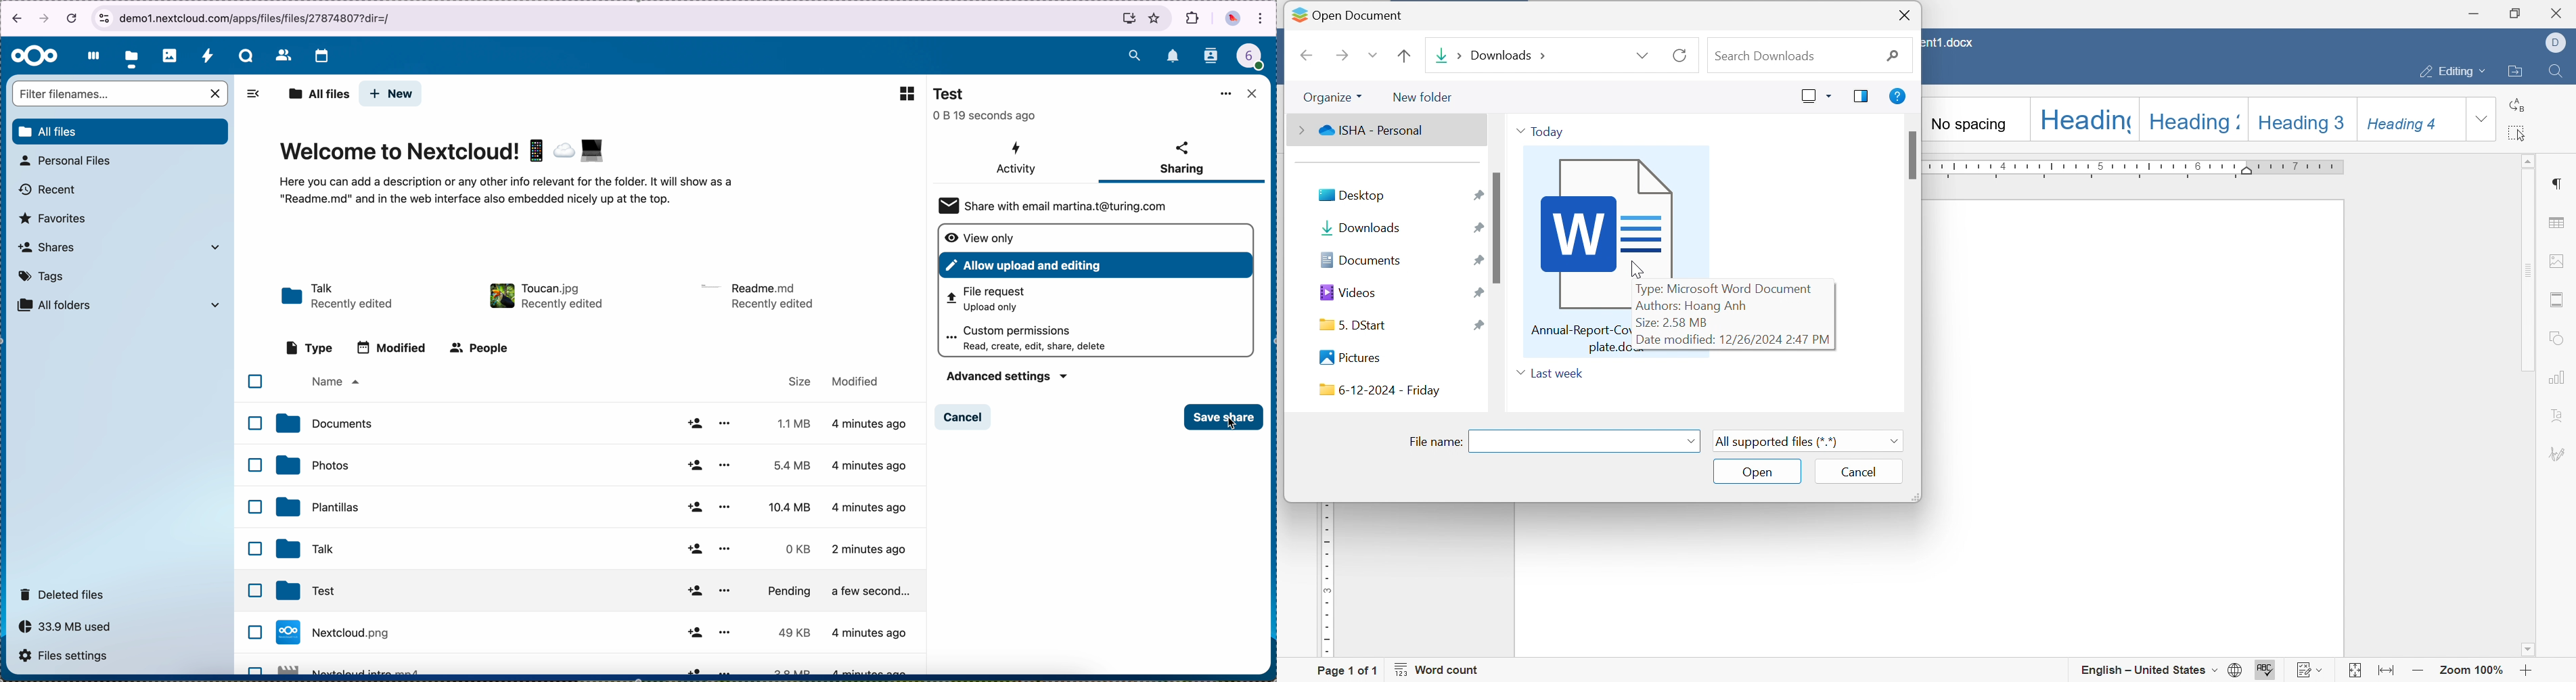 Image resolution: width=2576 pixels, height=700 pixels. Describe the element at coordinates (91, 56) in the screenshot. I see `dashboard` at that location.